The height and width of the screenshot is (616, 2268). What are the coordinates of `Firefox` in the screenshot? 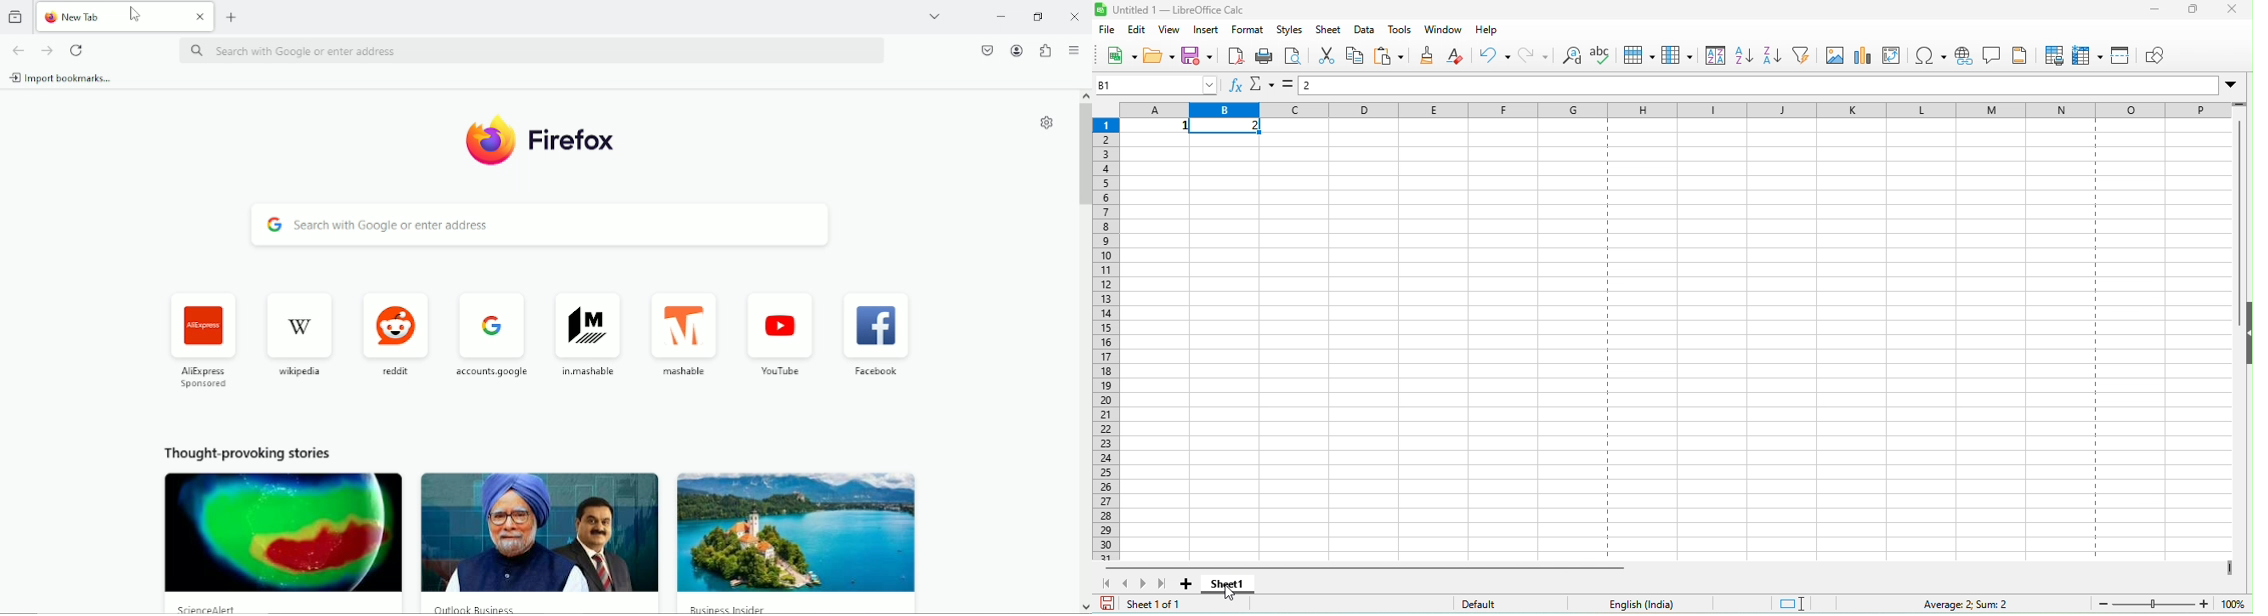 It's located at (538, 138).